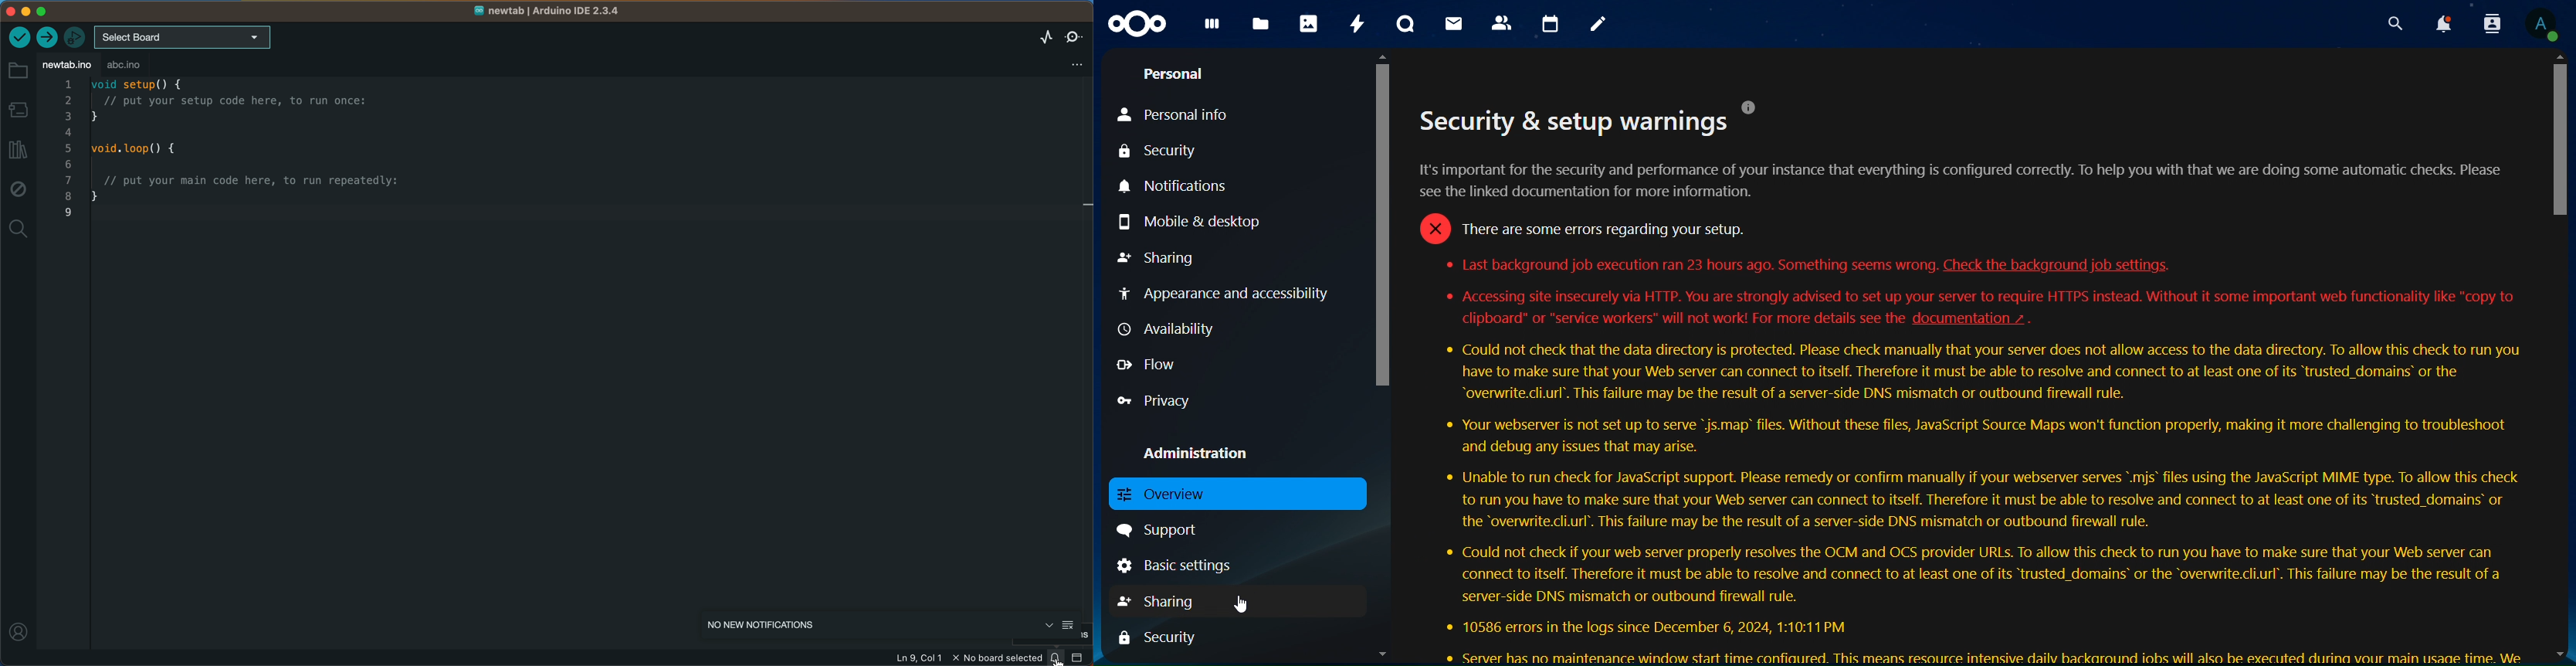 The image size is (2576, 672). I want to click on dashboard, so click(1212, 27).